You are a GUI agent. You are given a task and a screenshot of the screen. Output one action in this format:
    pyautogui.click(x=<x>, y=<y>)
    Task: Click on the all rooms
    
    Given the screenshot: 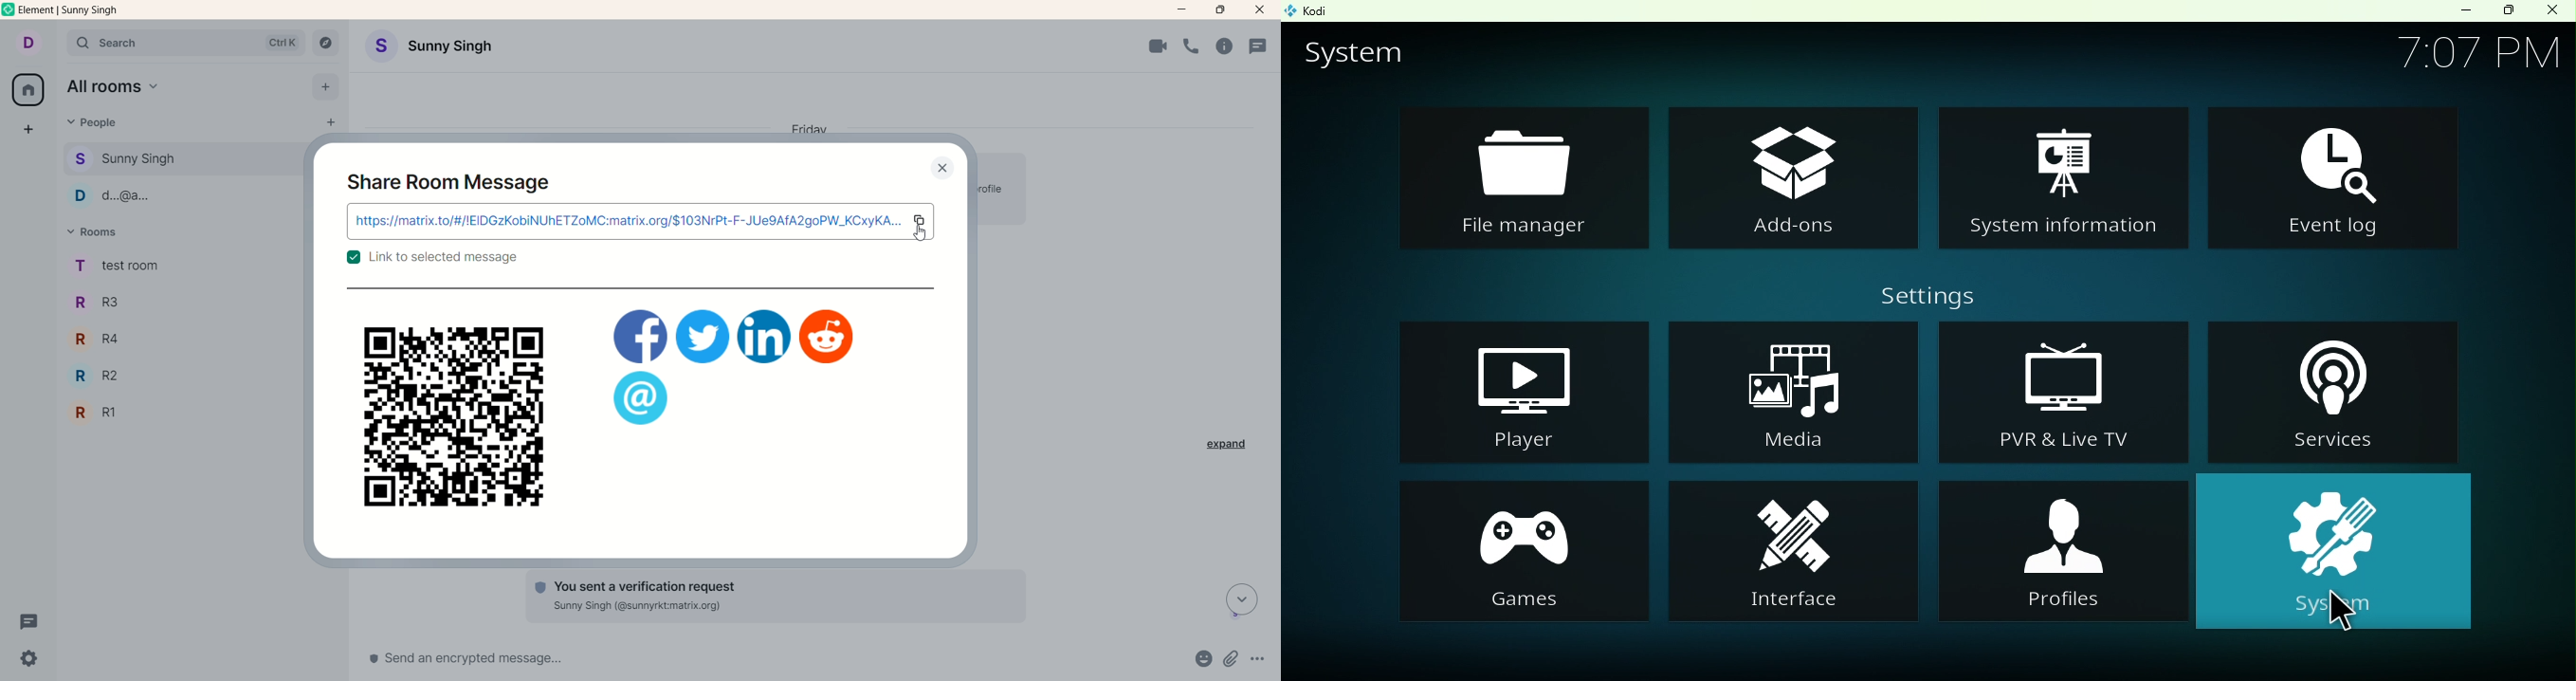 What is the action you would take?
    pyautogui.click(x=26, y=92)
    